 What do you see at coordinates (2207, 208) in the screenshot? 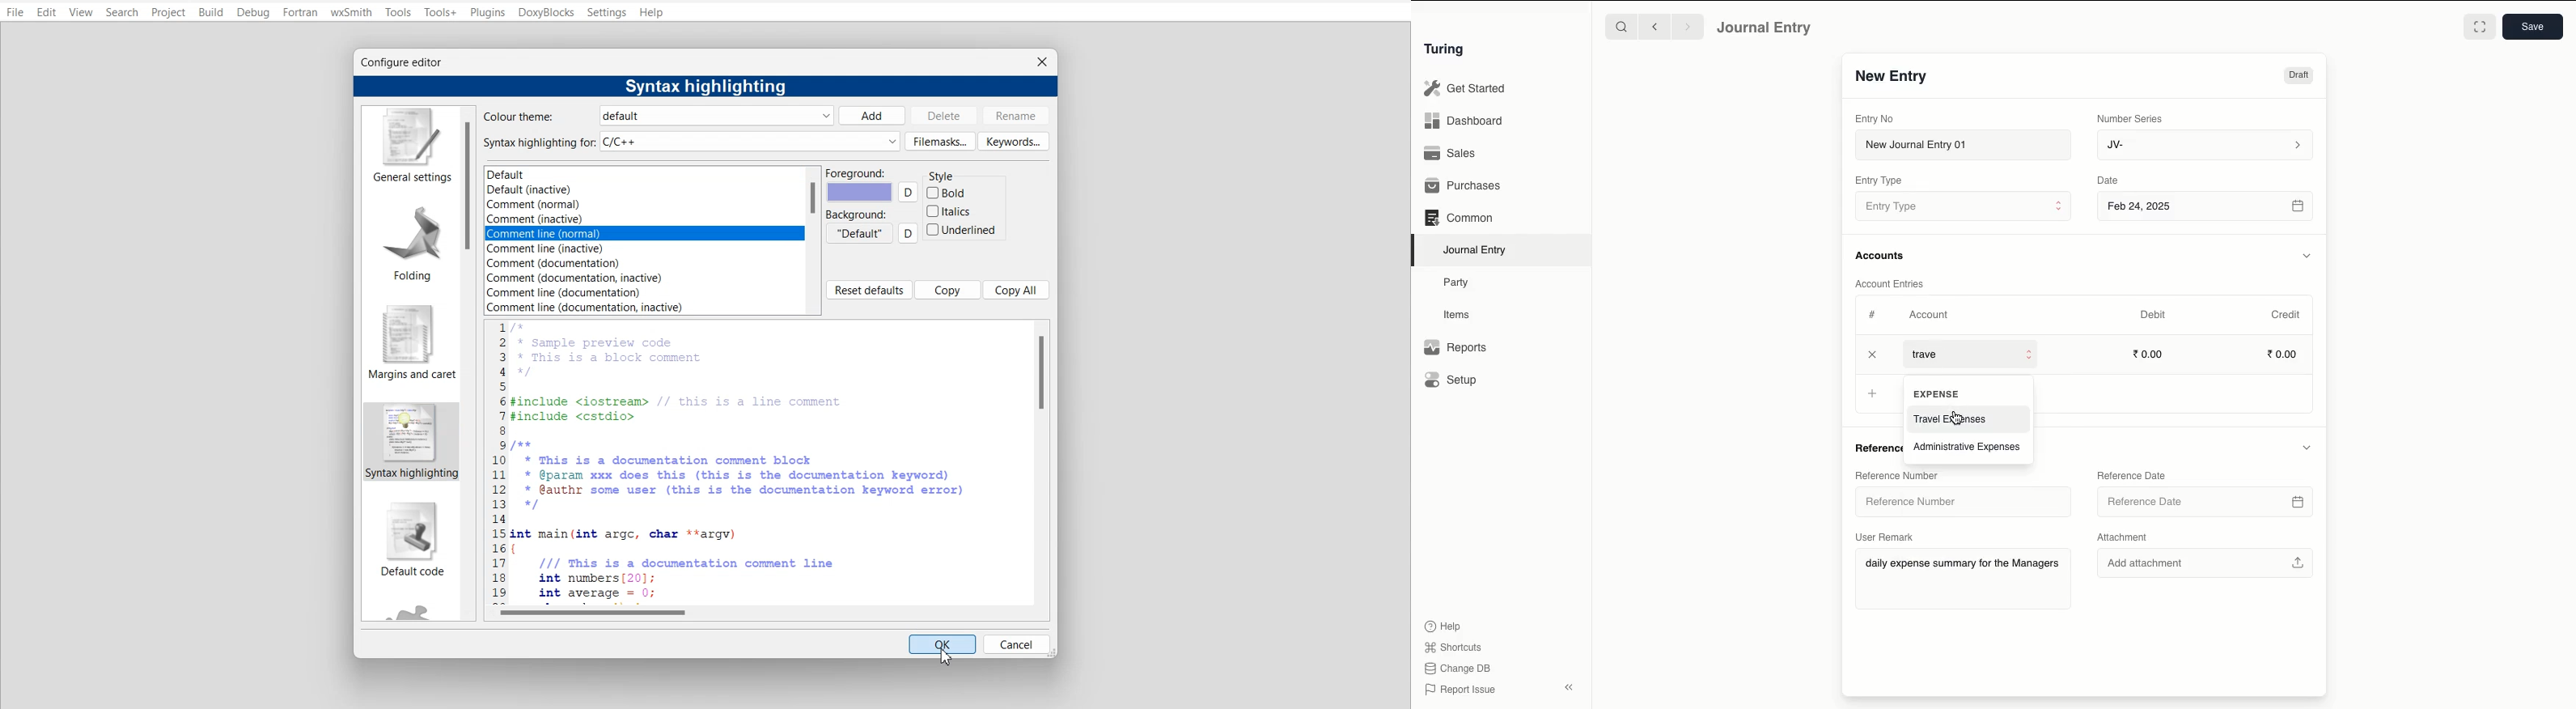
I see `Feb 24, 2025` at bounding box center [2207, 208].